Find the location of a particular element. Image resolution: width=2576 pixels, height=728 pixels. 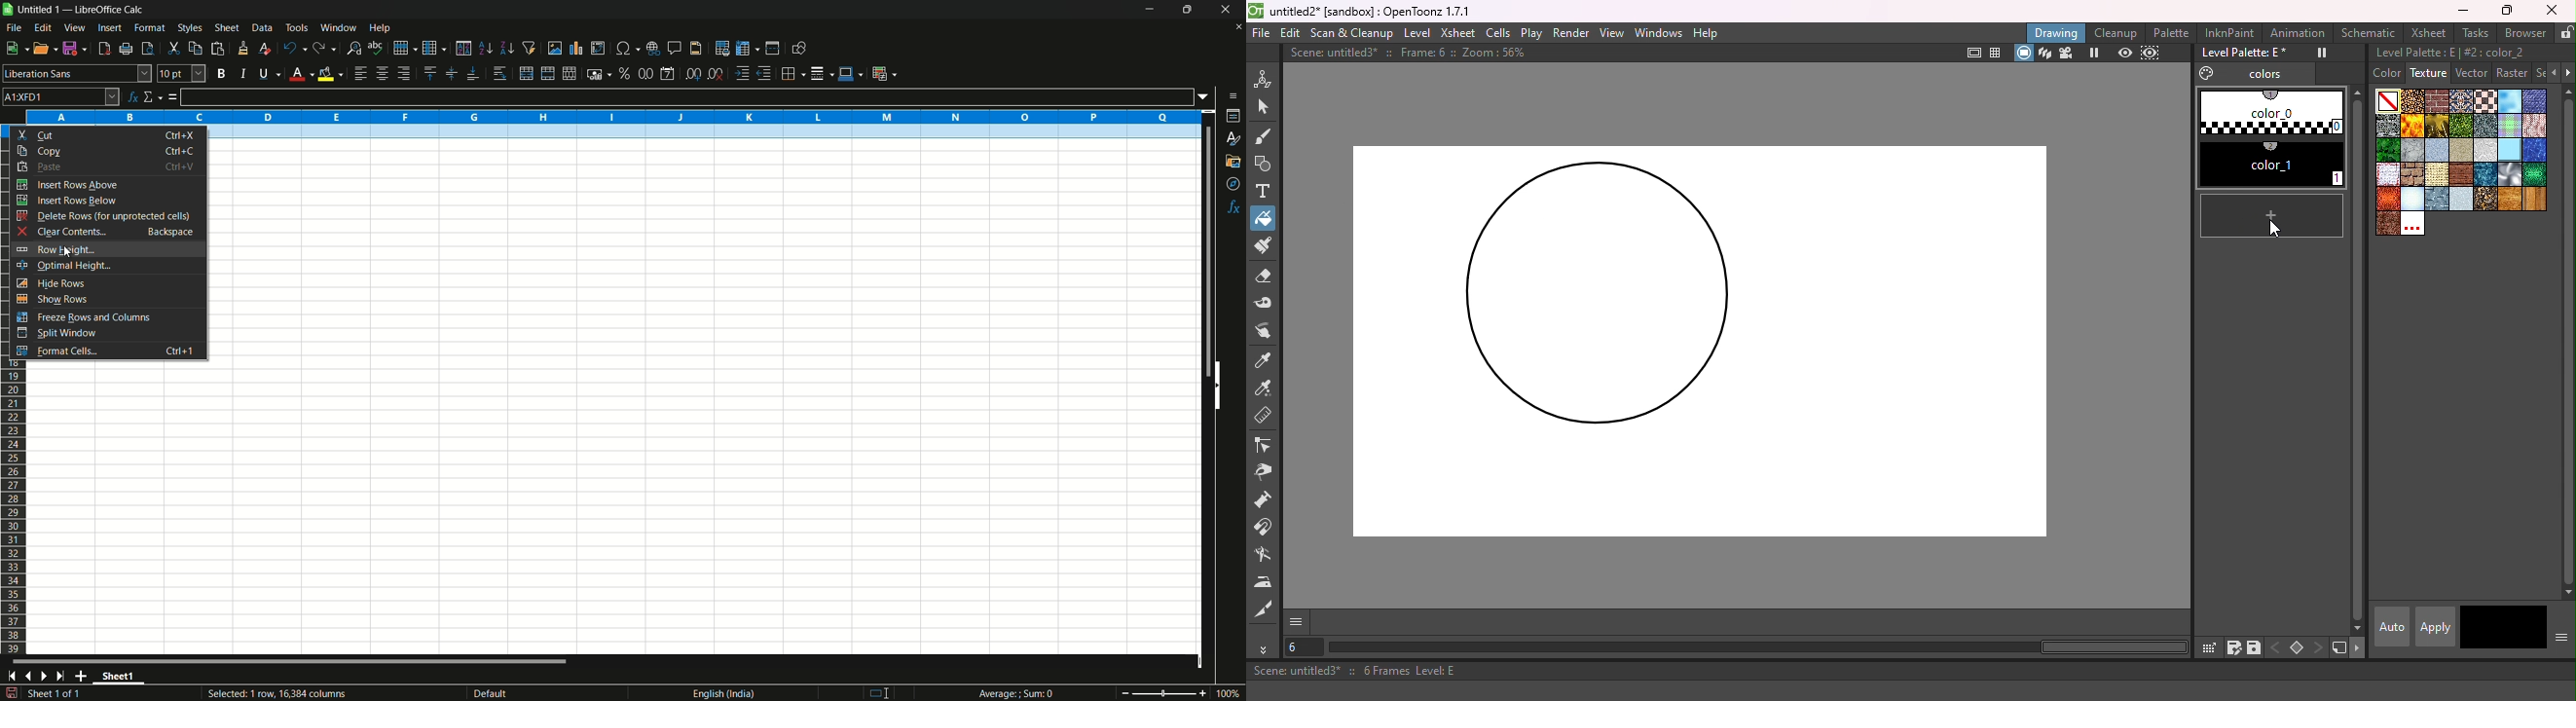

delete decimal place is located at coordinates (717, 74).